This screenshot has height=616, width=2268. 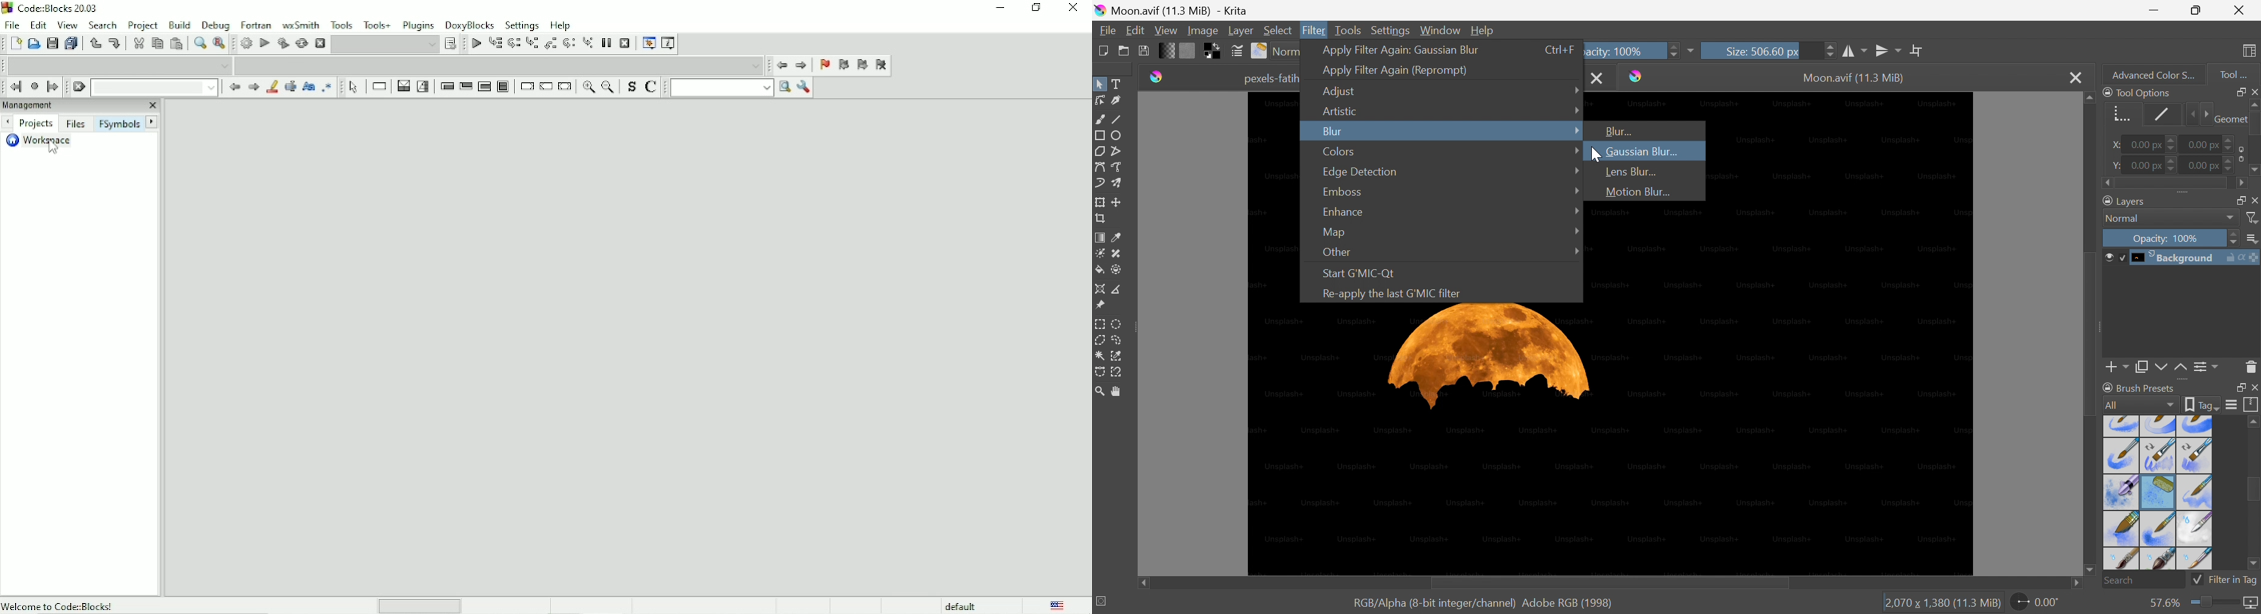 What do you see at coordinates (118, 124) in the screenshot?
I see `FSymbols` at bounding box center [118, 124].